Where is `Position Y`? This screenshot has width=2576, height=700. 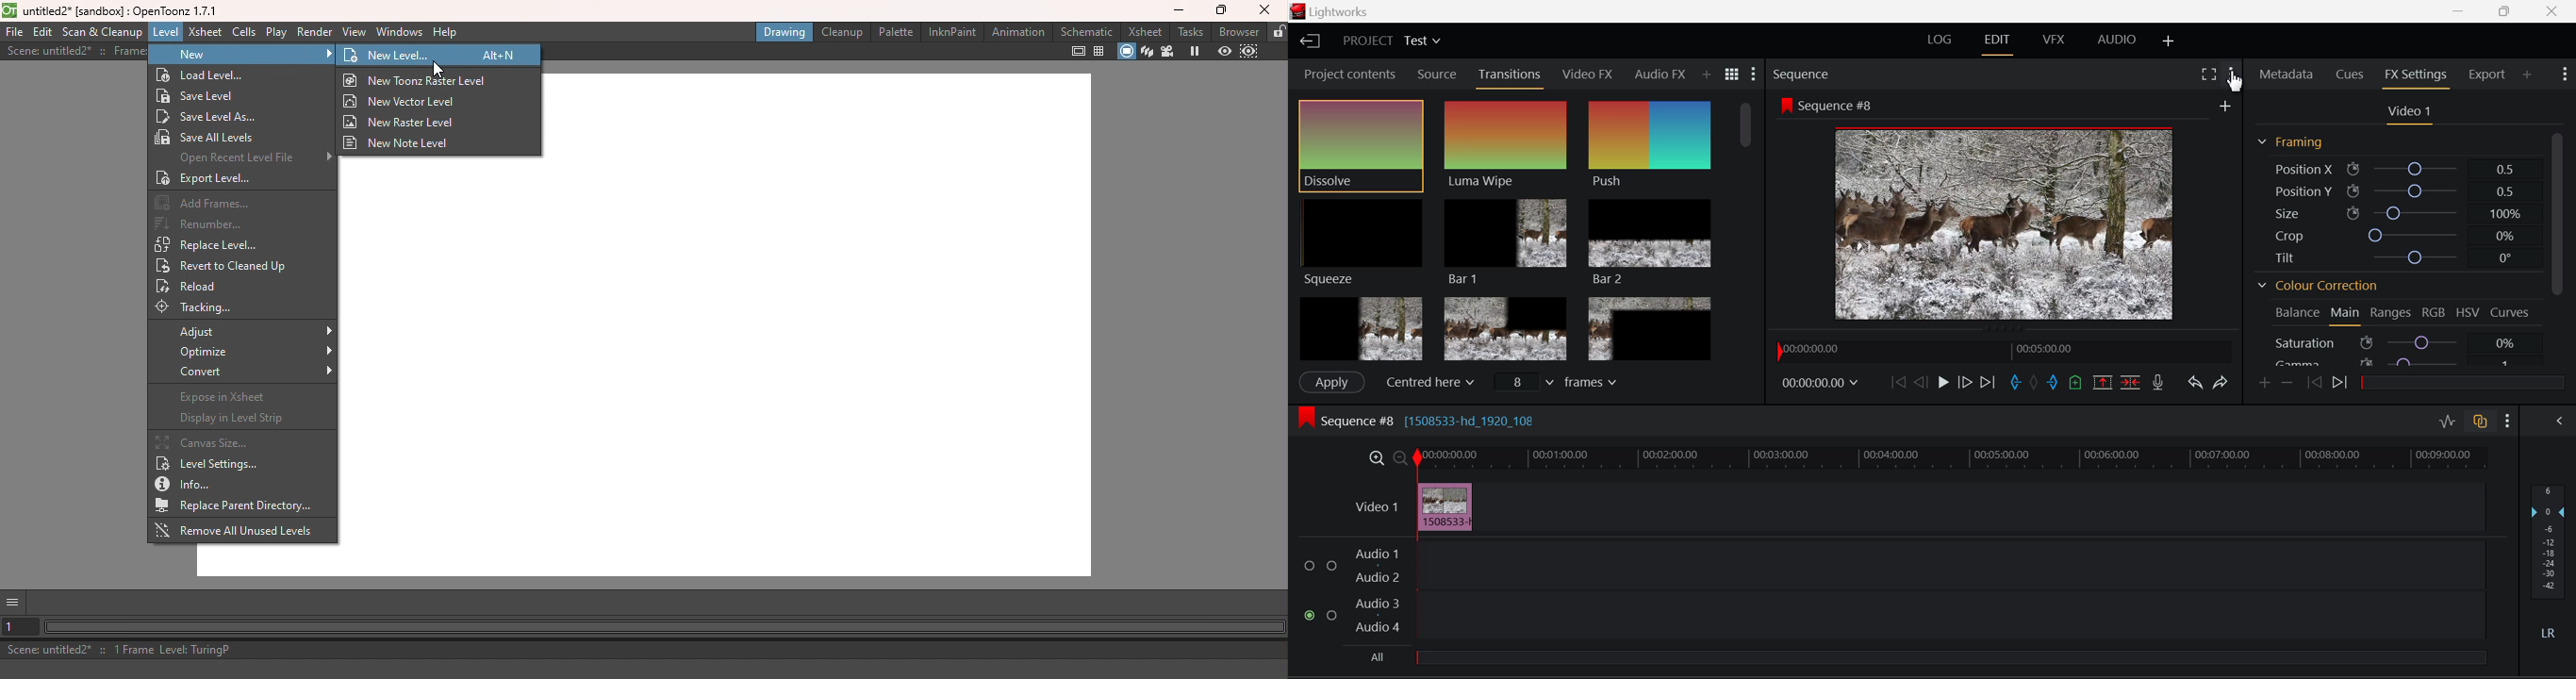
Position Y is located at coordinates (2396, 190).